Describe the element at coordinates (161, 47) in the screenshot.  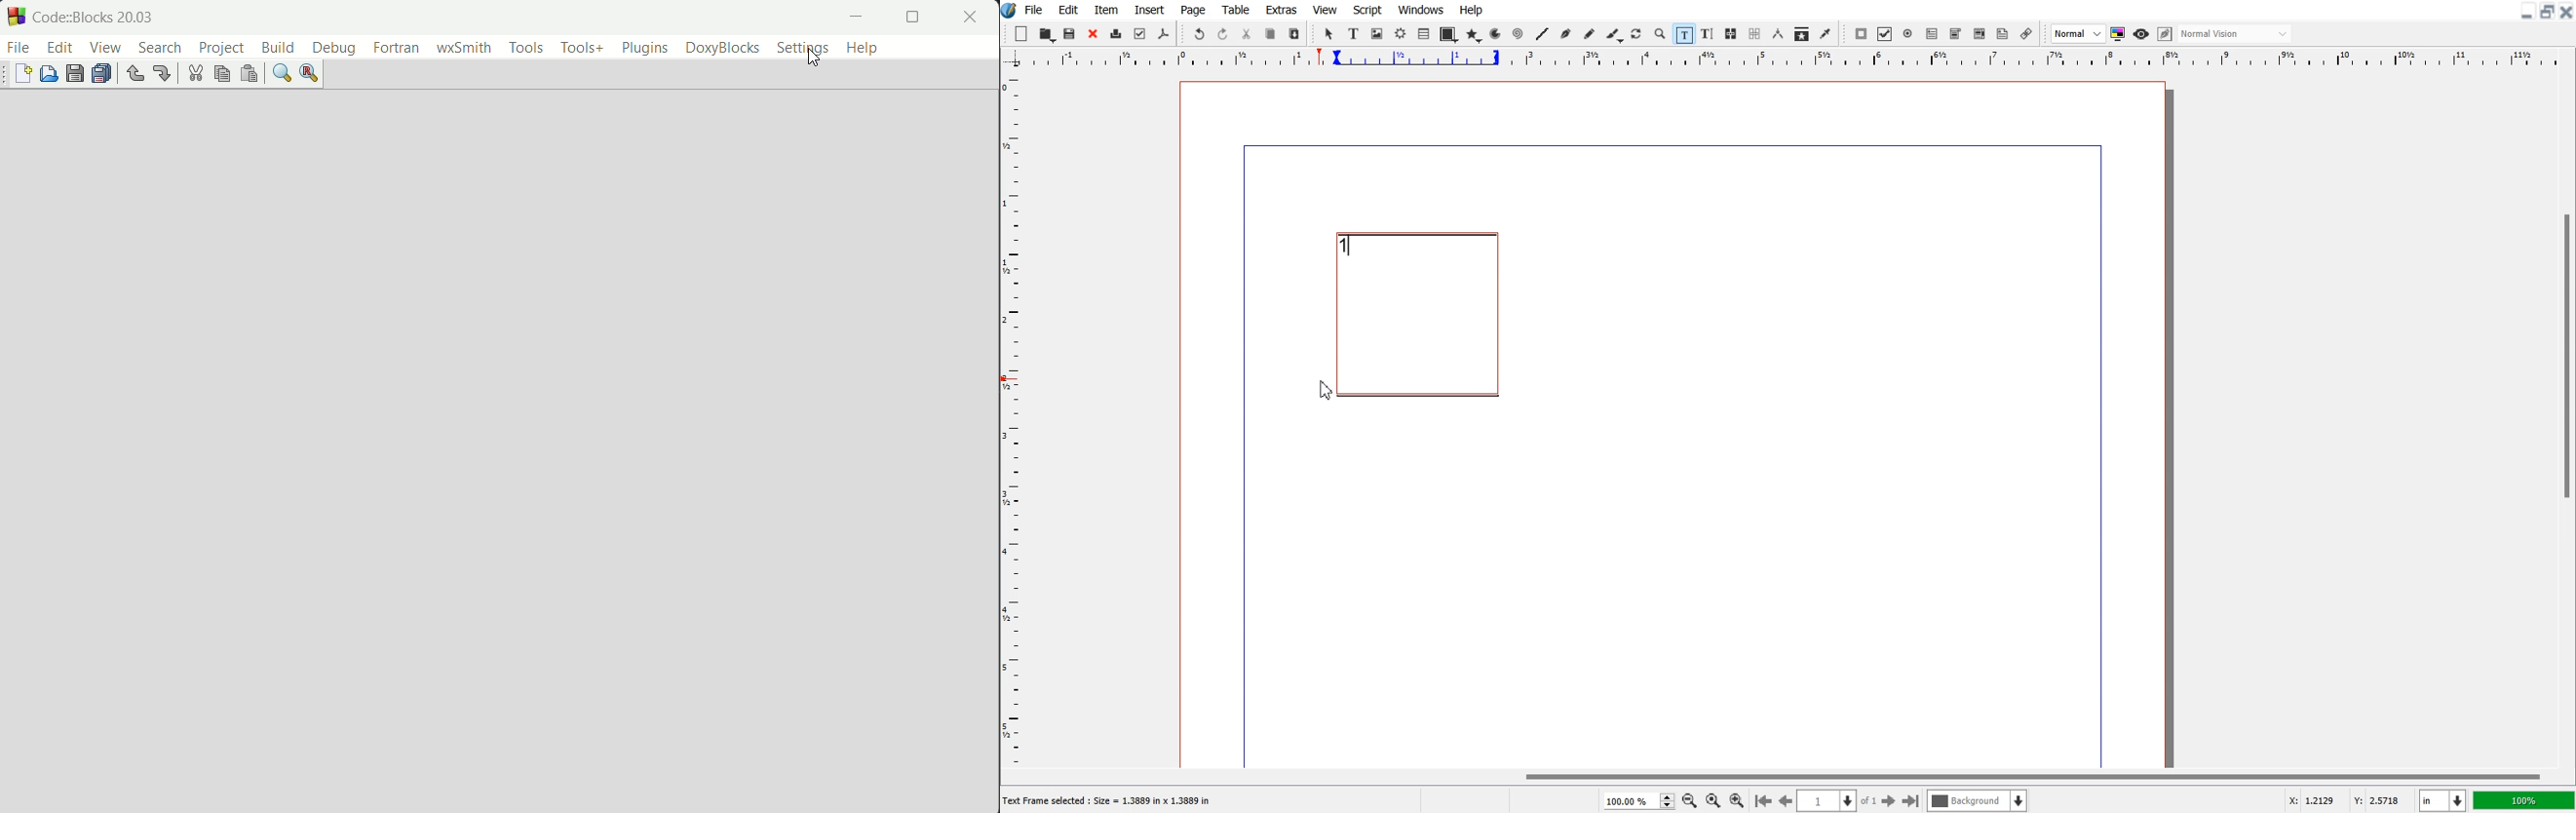
I see `search` at that location.